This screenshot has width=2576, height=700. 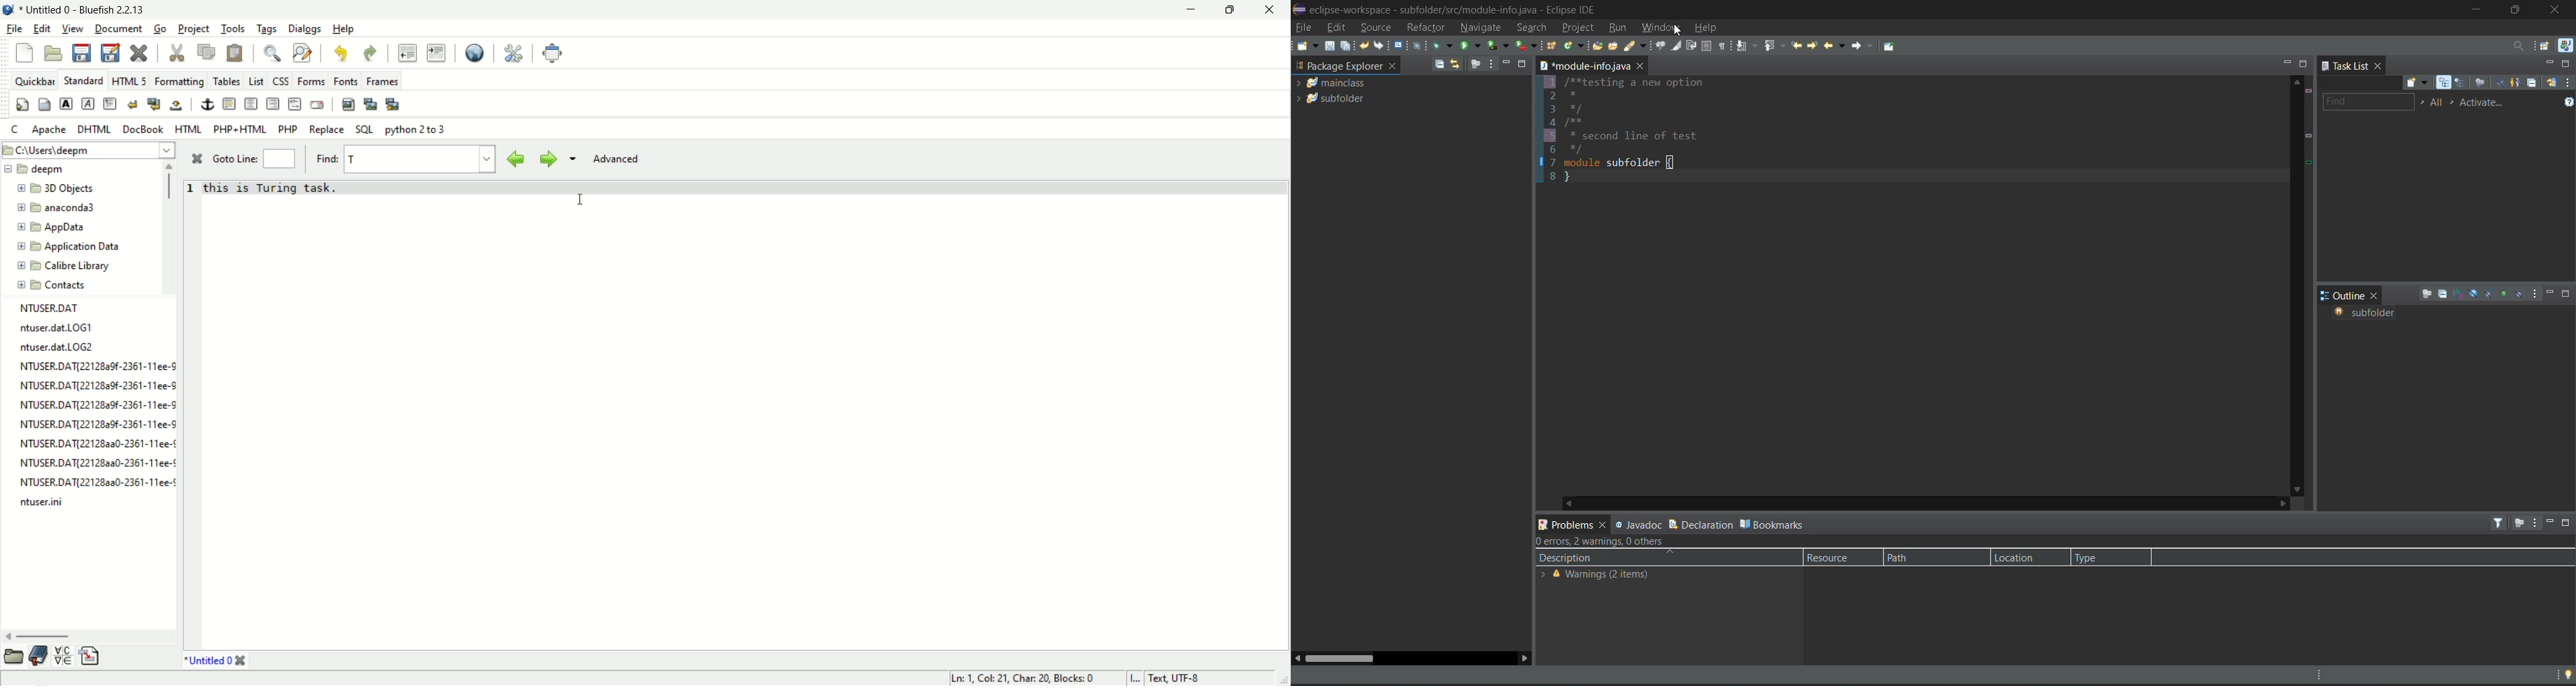 I want to click on cut, so click(x=178, y=54).